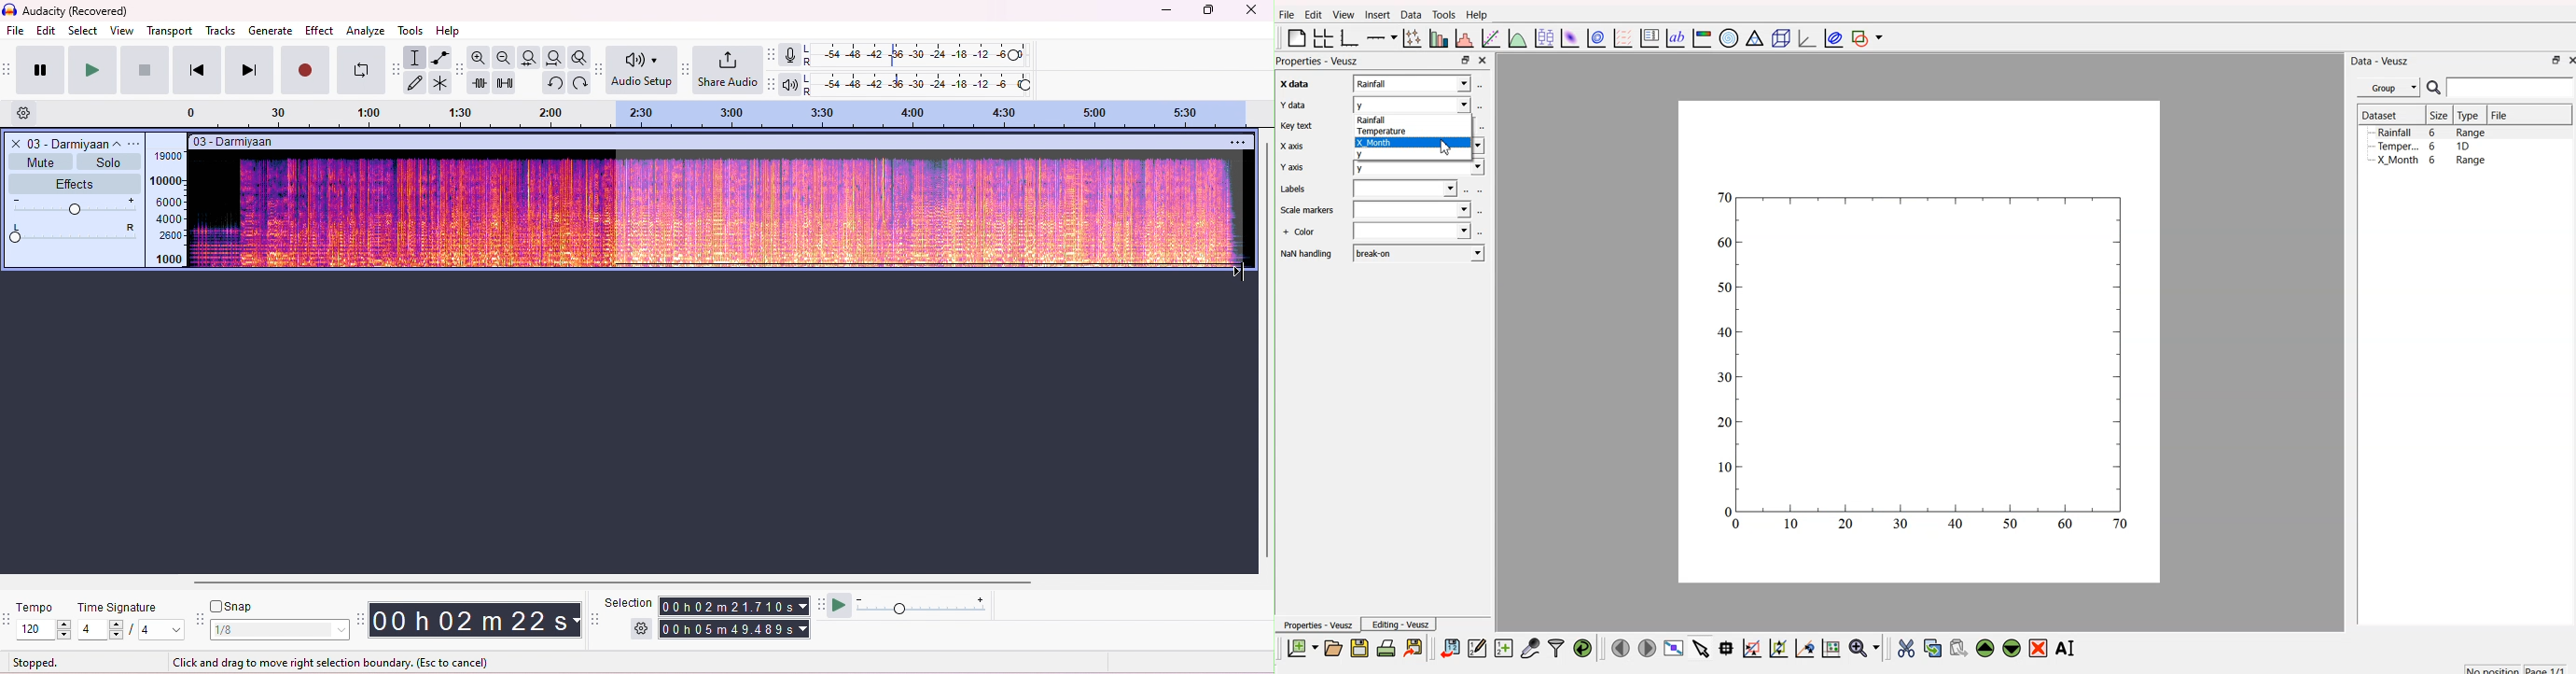 This screenshot has width=2576, height=700. I want to click on dragged, so click(930, 214).